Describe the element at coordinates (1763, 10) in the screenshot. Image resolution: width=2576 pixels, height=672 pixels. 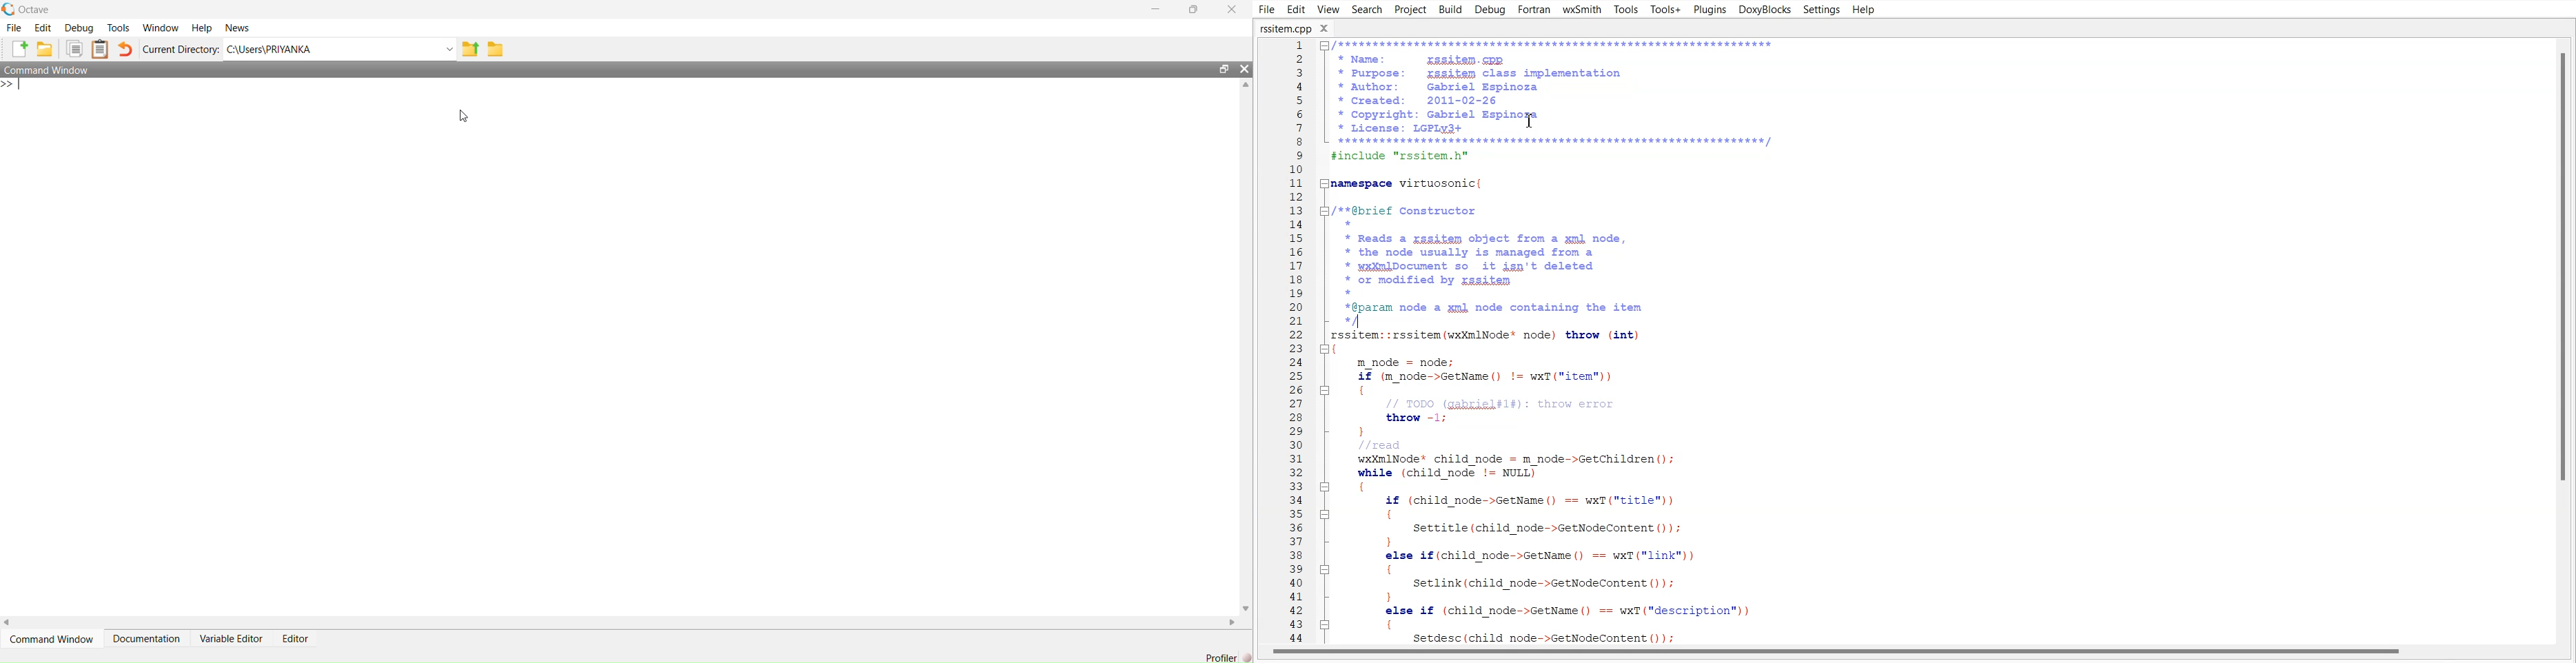
I see `DoxyBlocks` at that location.